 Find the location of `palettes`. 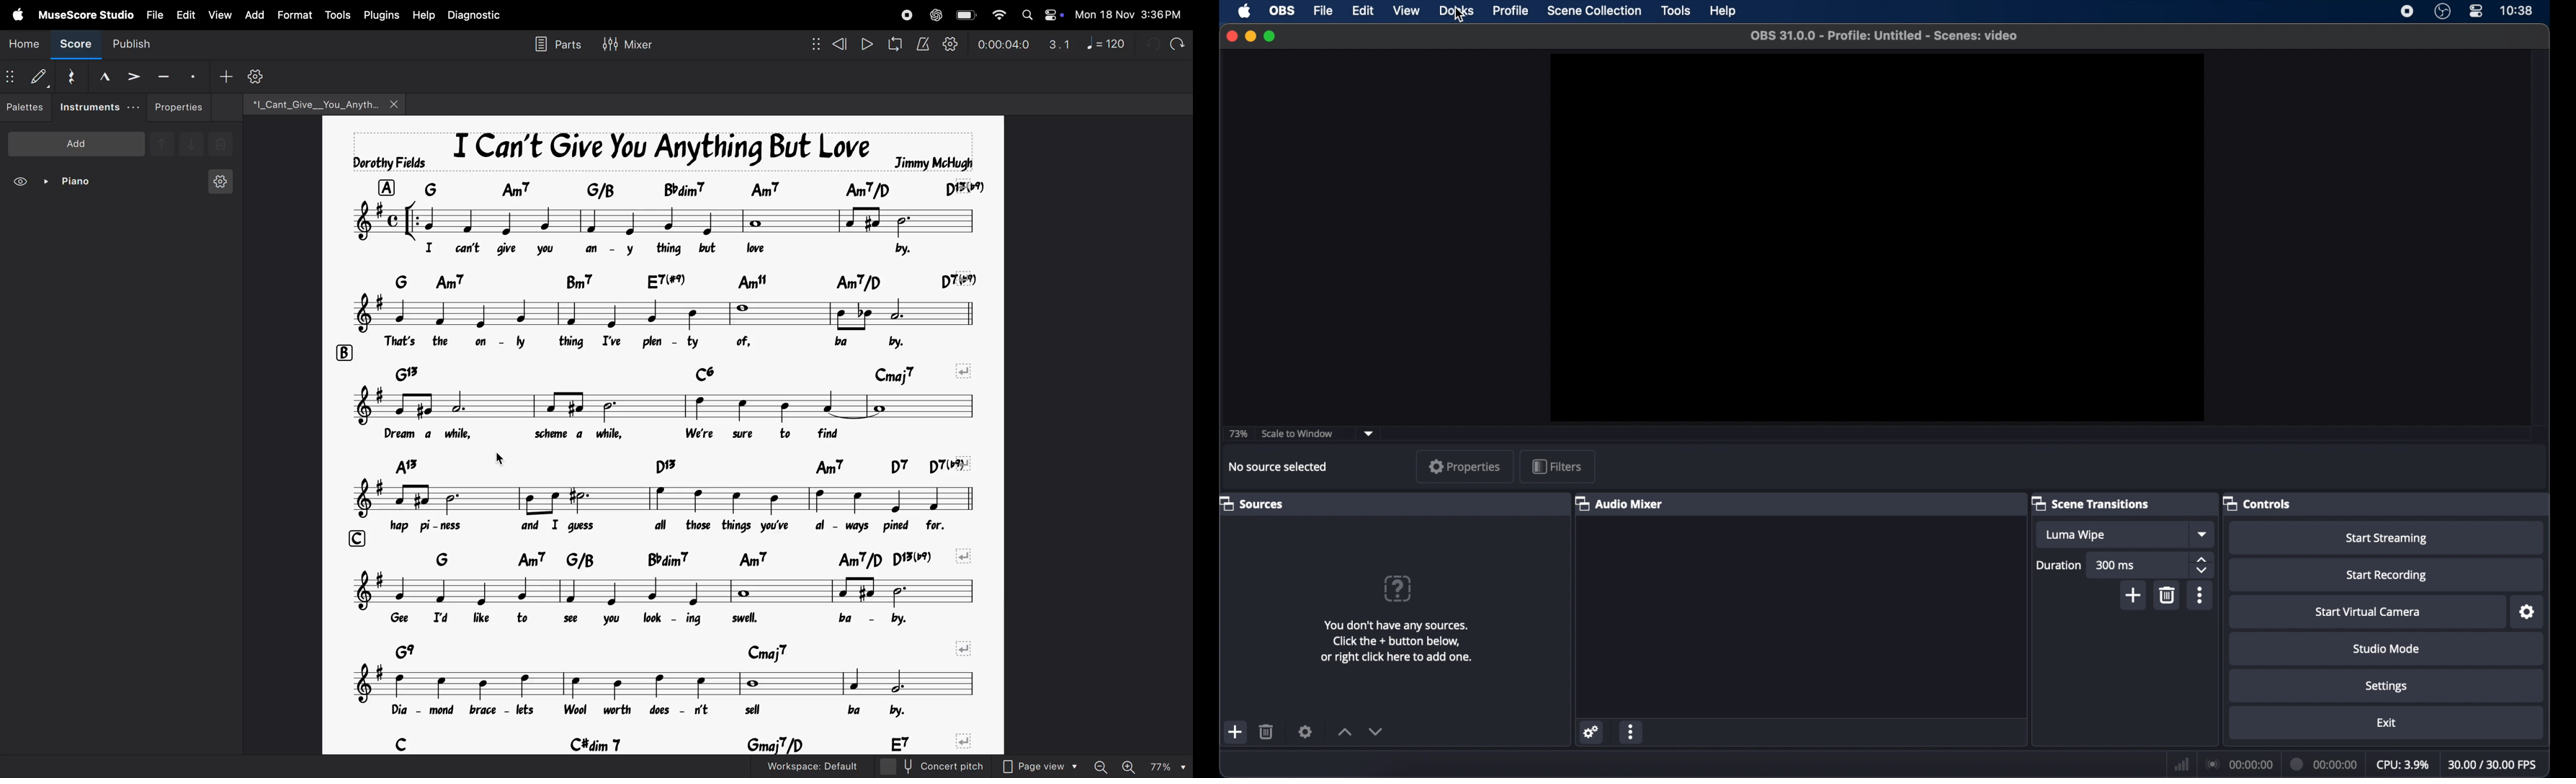

palettes is located at coordinates (27, 107).